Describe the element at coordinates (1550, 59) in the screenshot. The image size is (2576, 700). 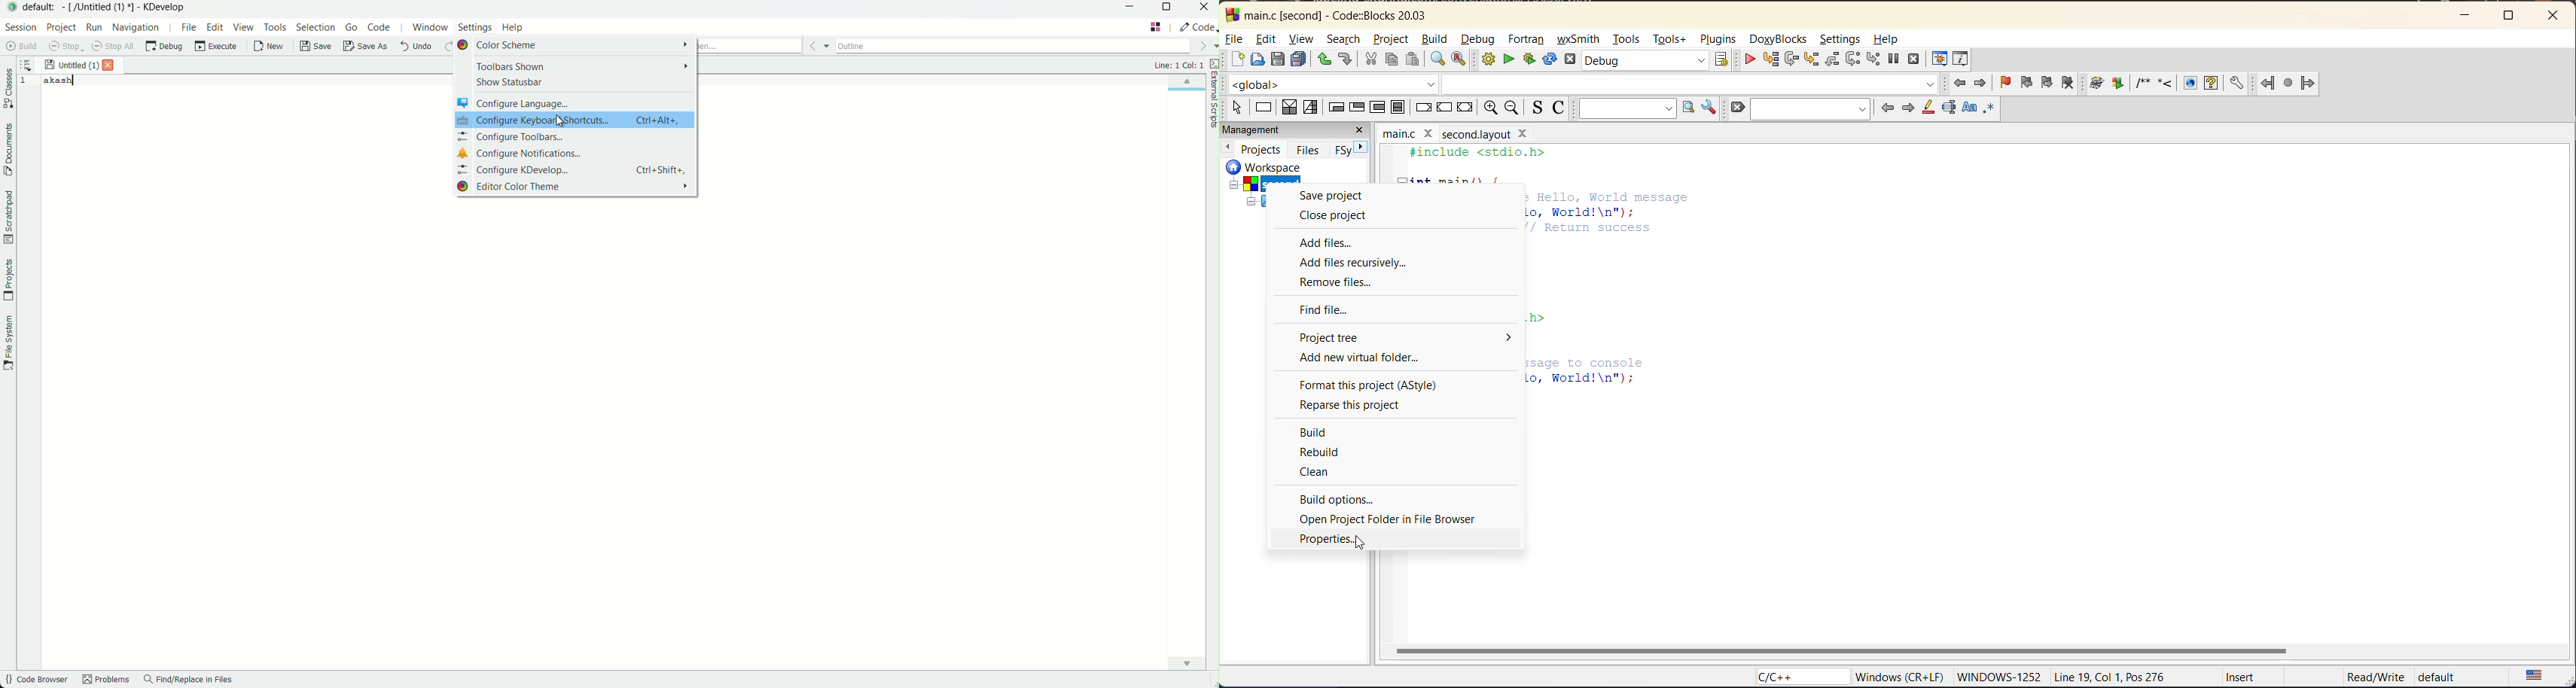
I see `rebuild` at that location.